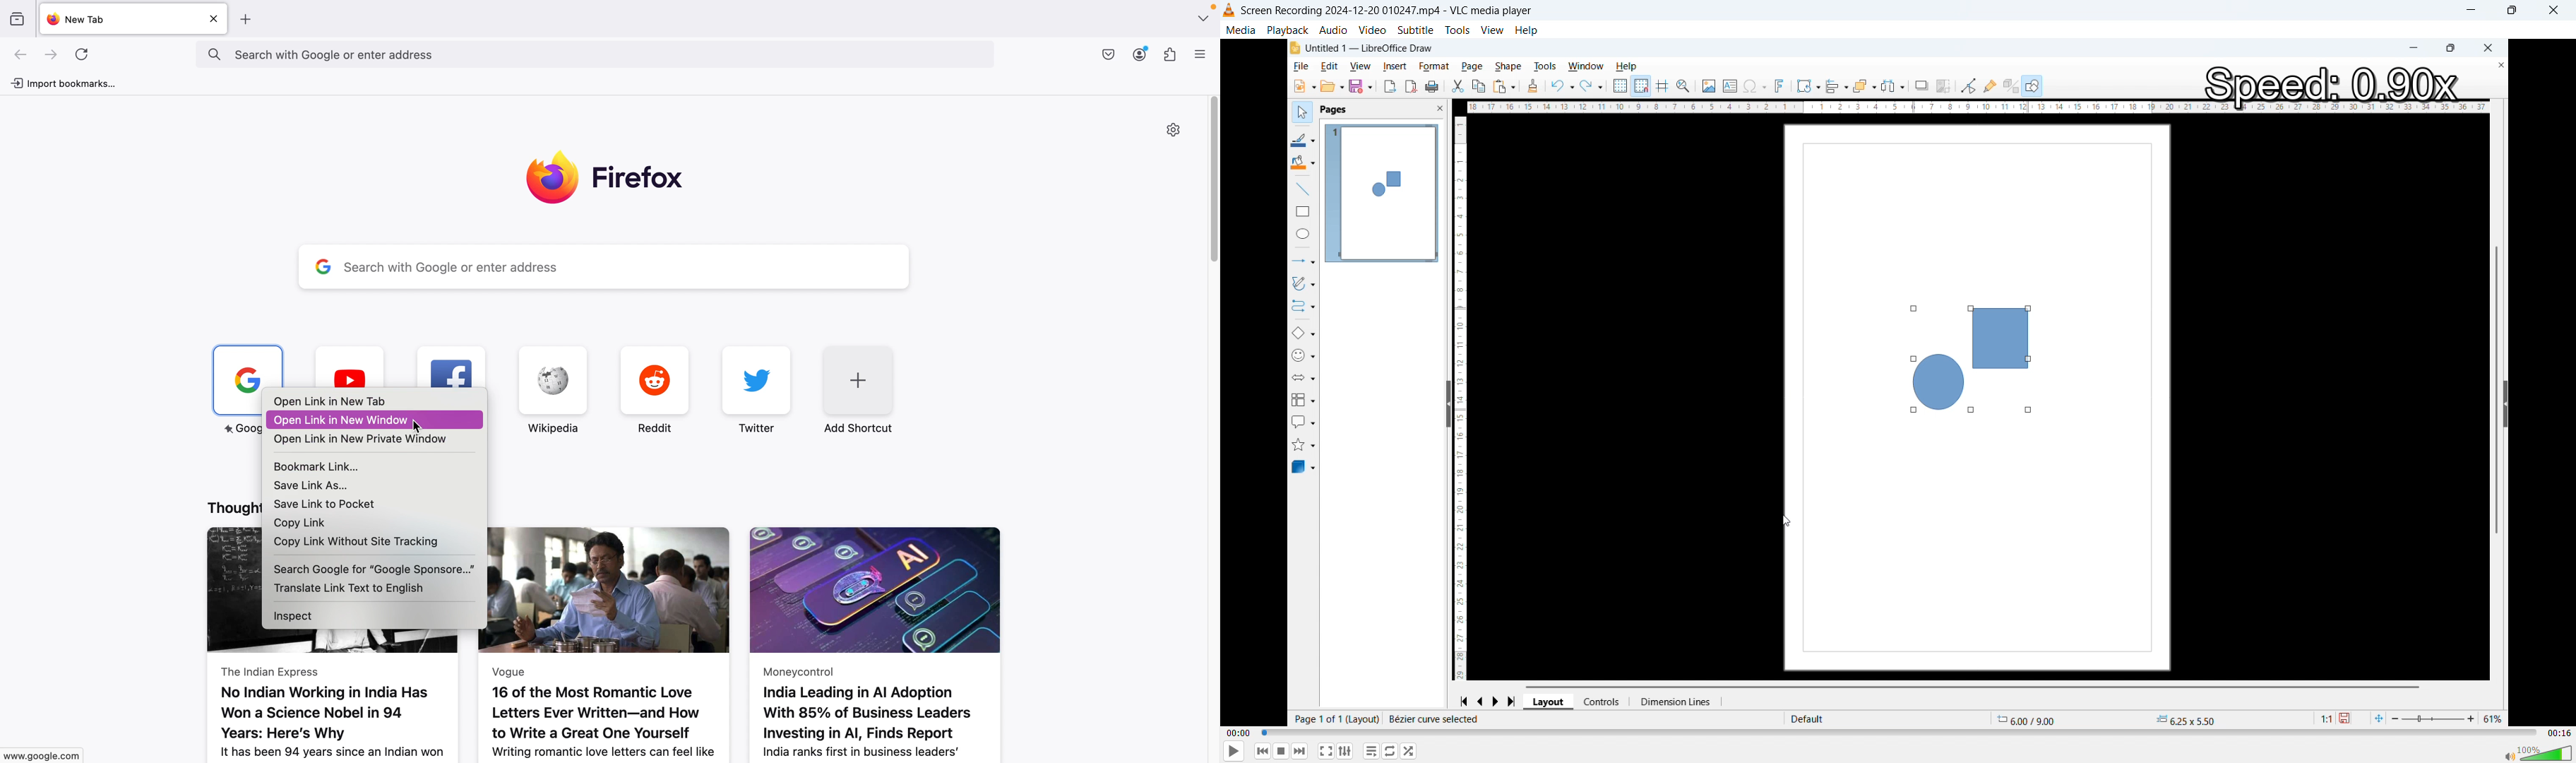 This screenshot has width=2576, height=784. I want to click on Vogue

16 of the Most Romantic Love
Letters Ever Written—and How
to Write a Great One Yourself, so click(606, 640).